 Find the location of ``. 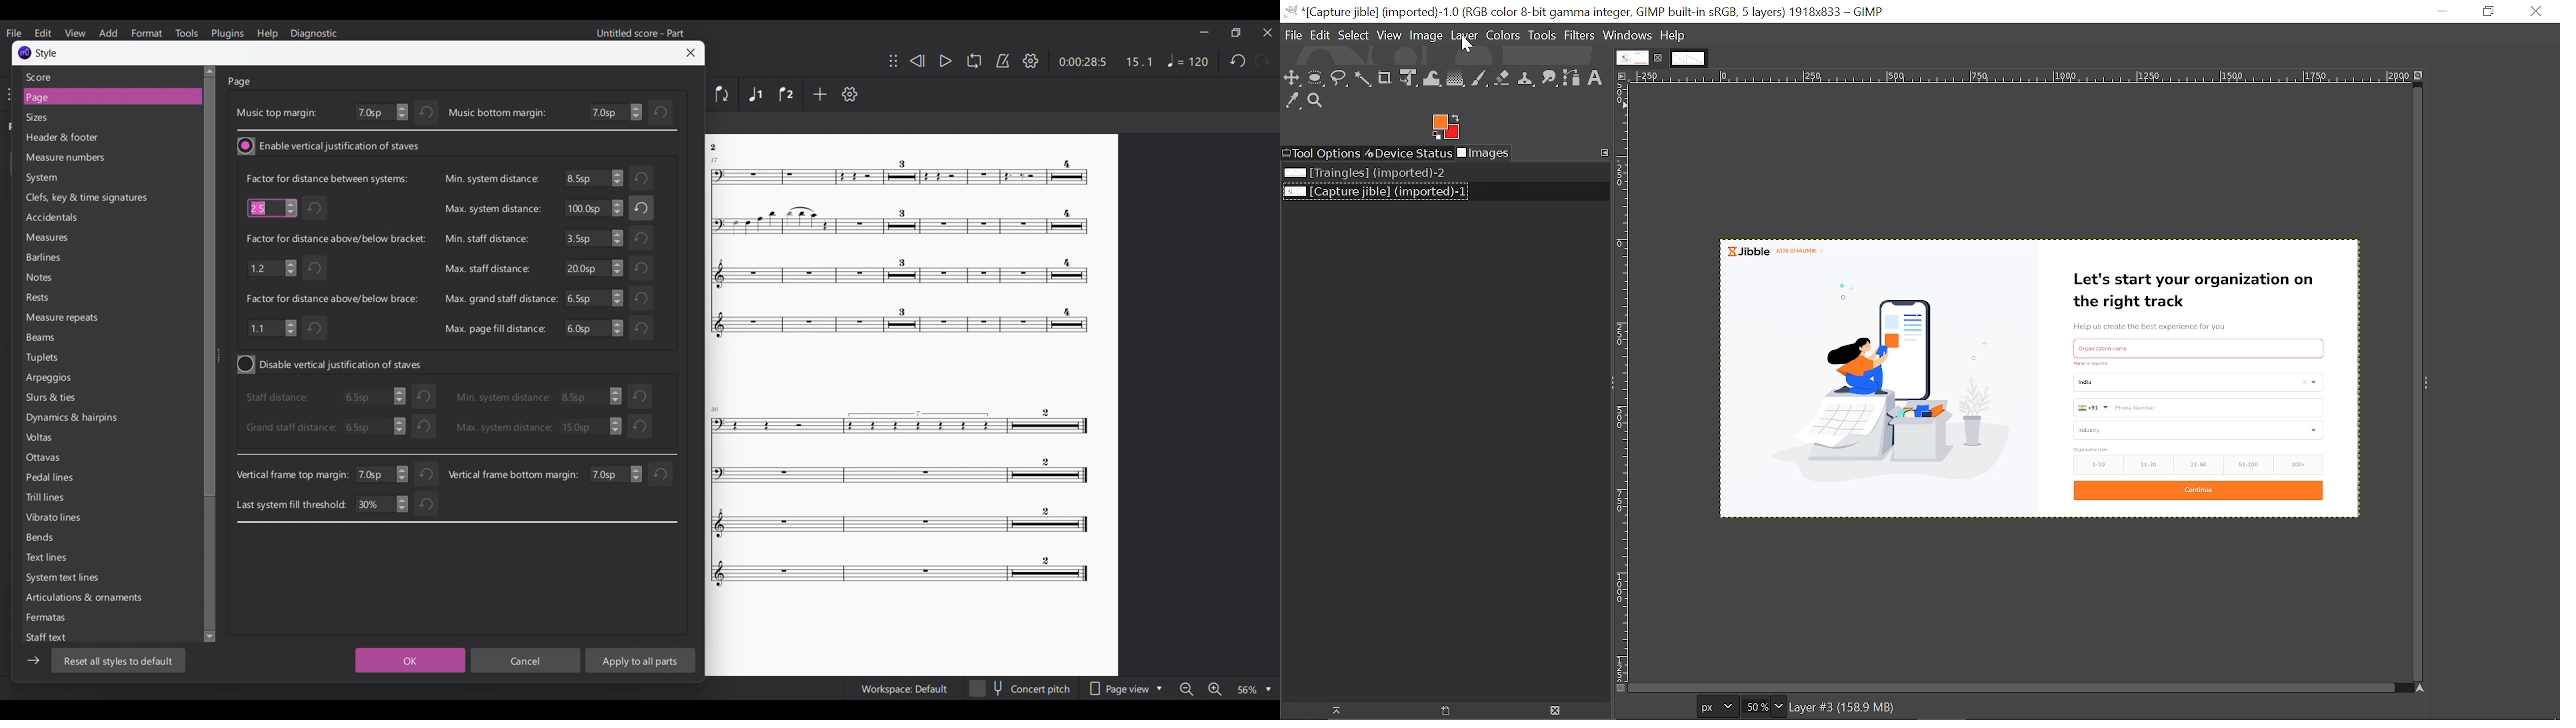

 is located at coordinates (898, 501).